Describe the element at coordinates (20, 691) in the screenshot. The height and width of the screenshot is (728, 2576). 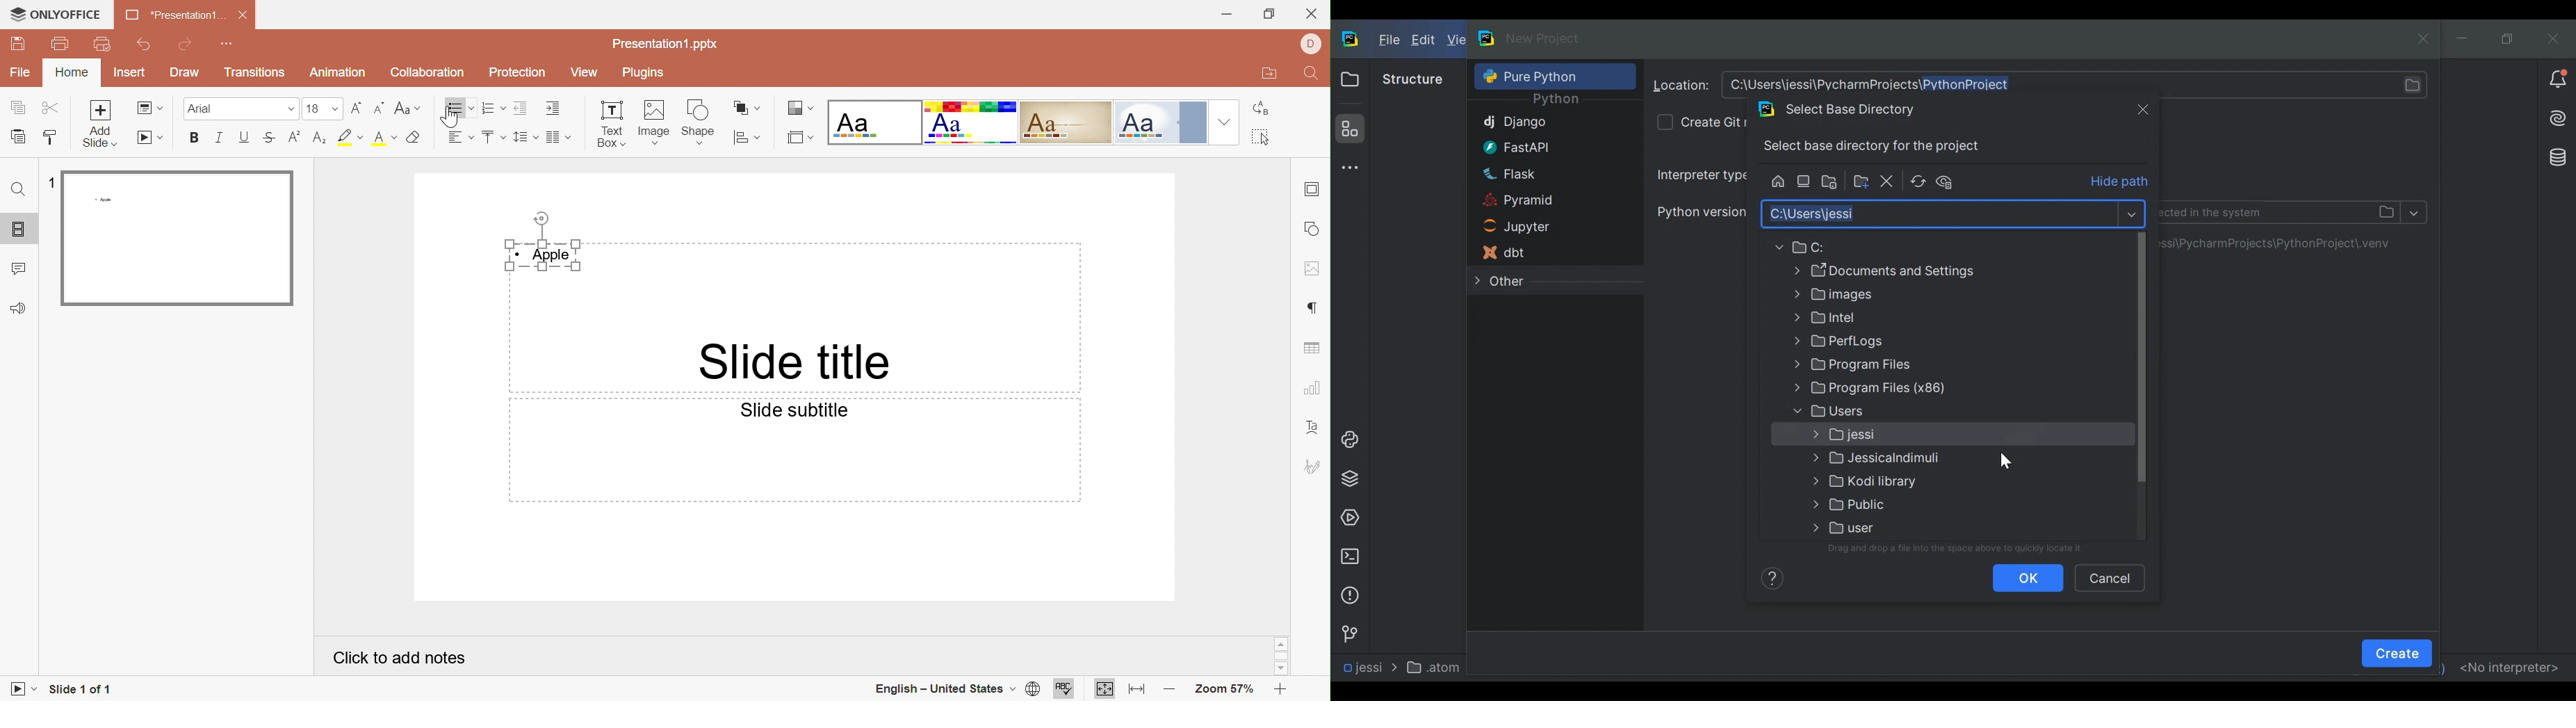
I see `Start slideshow` at that location.